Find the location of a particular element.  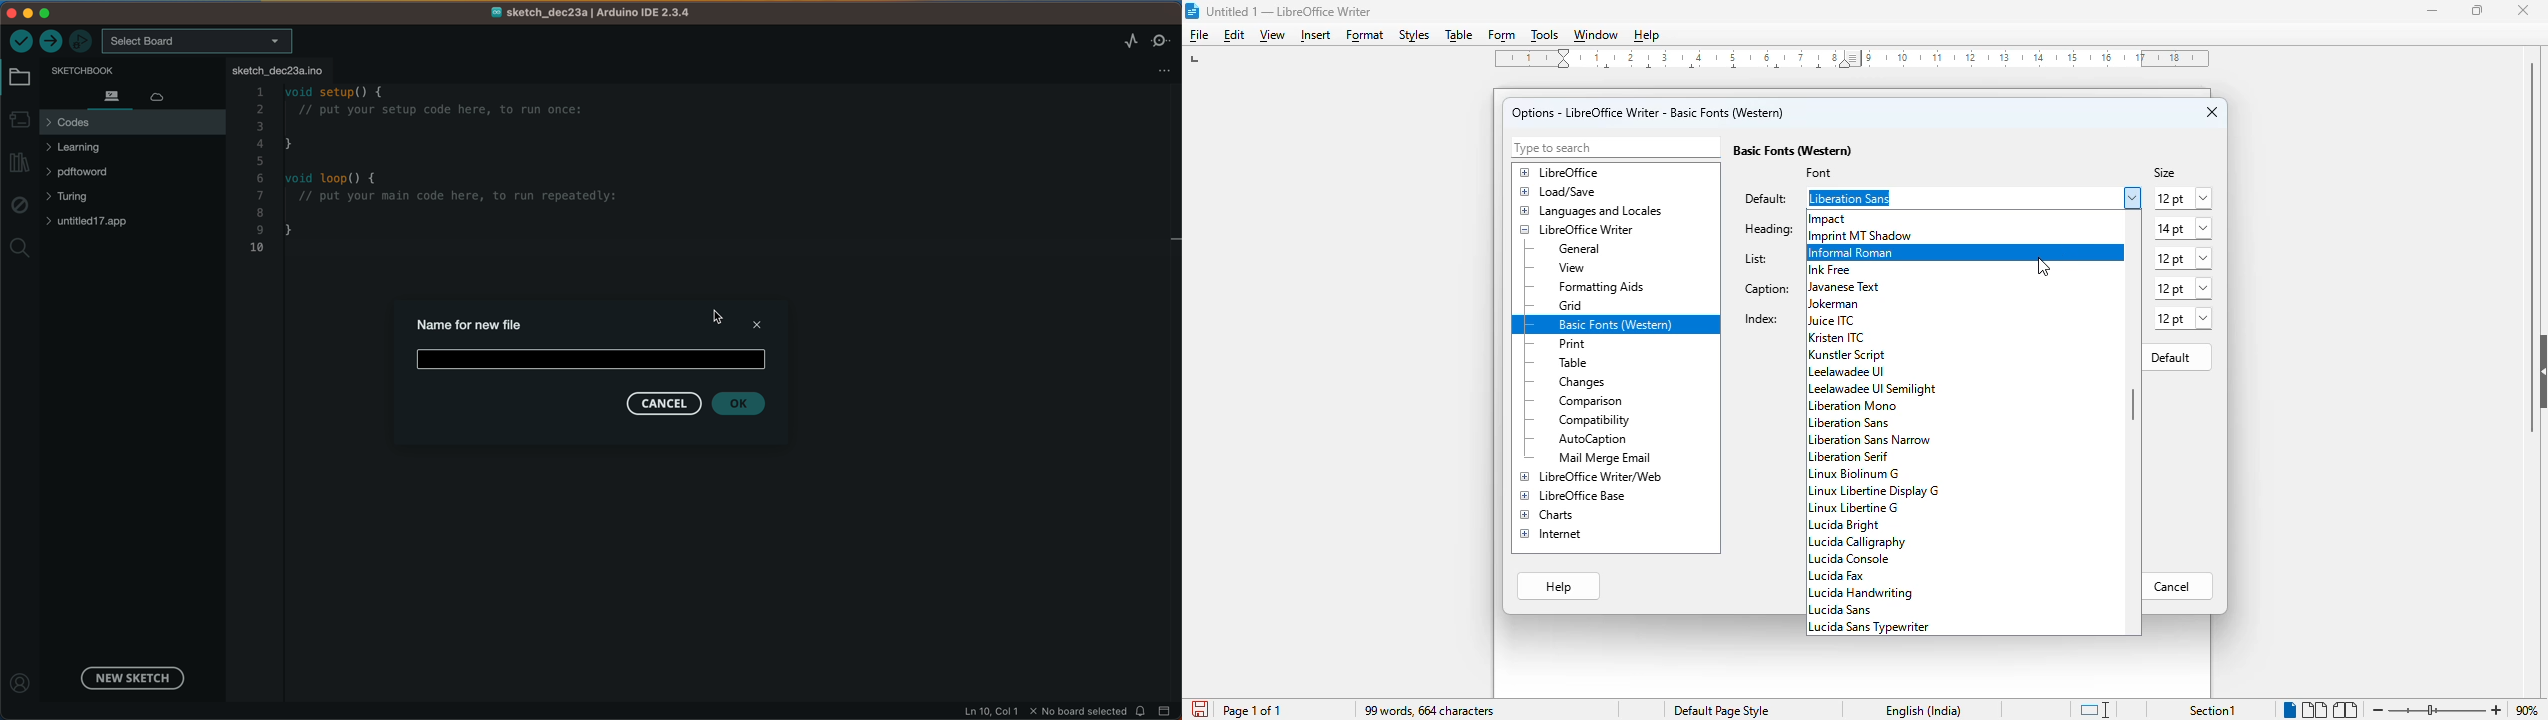

table is located at coordinates (1458, 35).